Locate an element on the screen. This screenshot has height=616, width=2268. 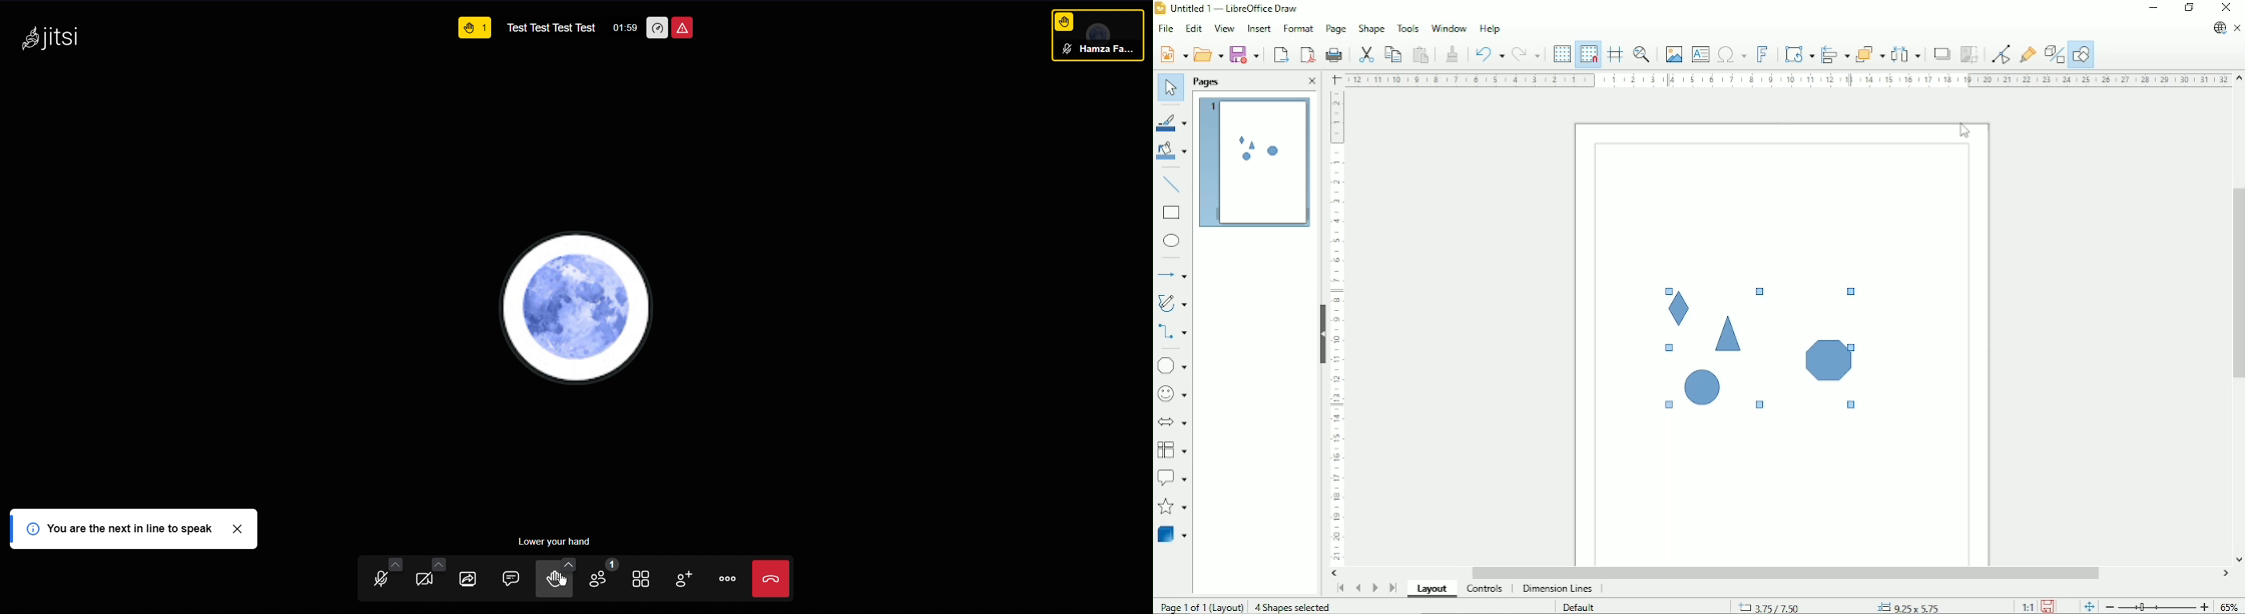
Crop image is located at coordinates (1968, 55).